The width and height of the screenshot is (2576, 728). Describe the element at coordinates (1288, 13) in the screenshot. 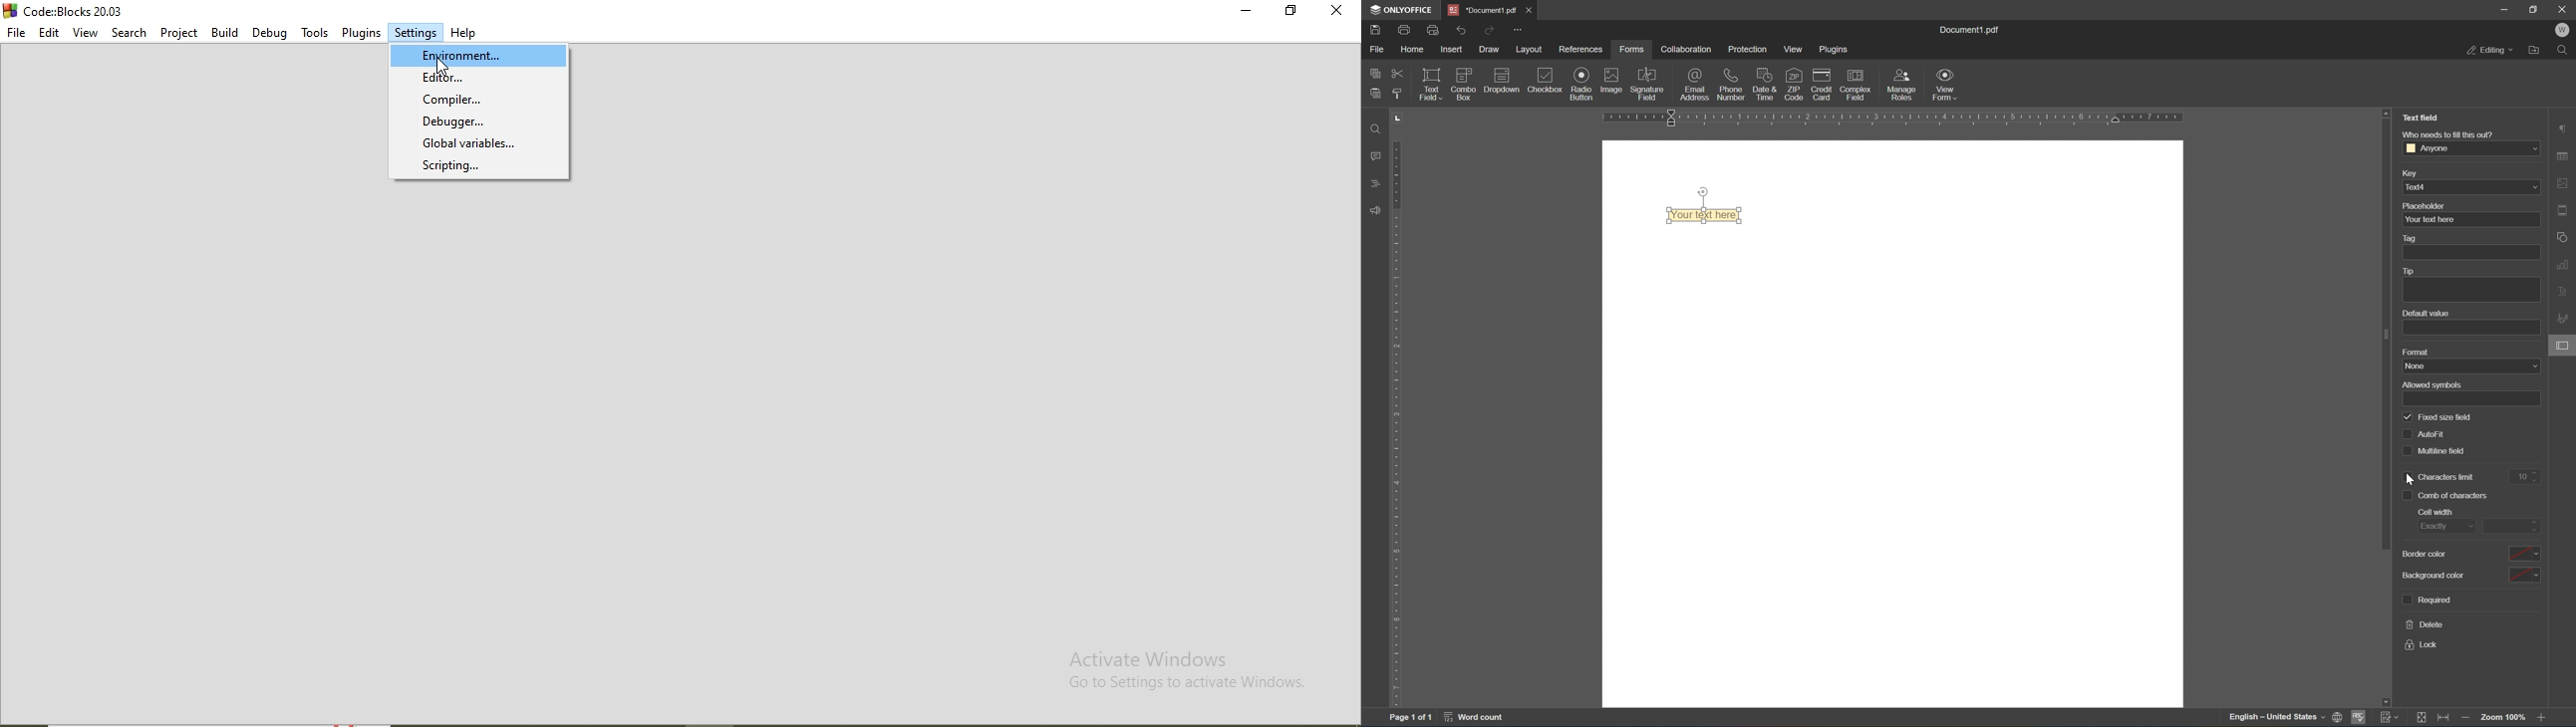

I see `Restore` at that location.